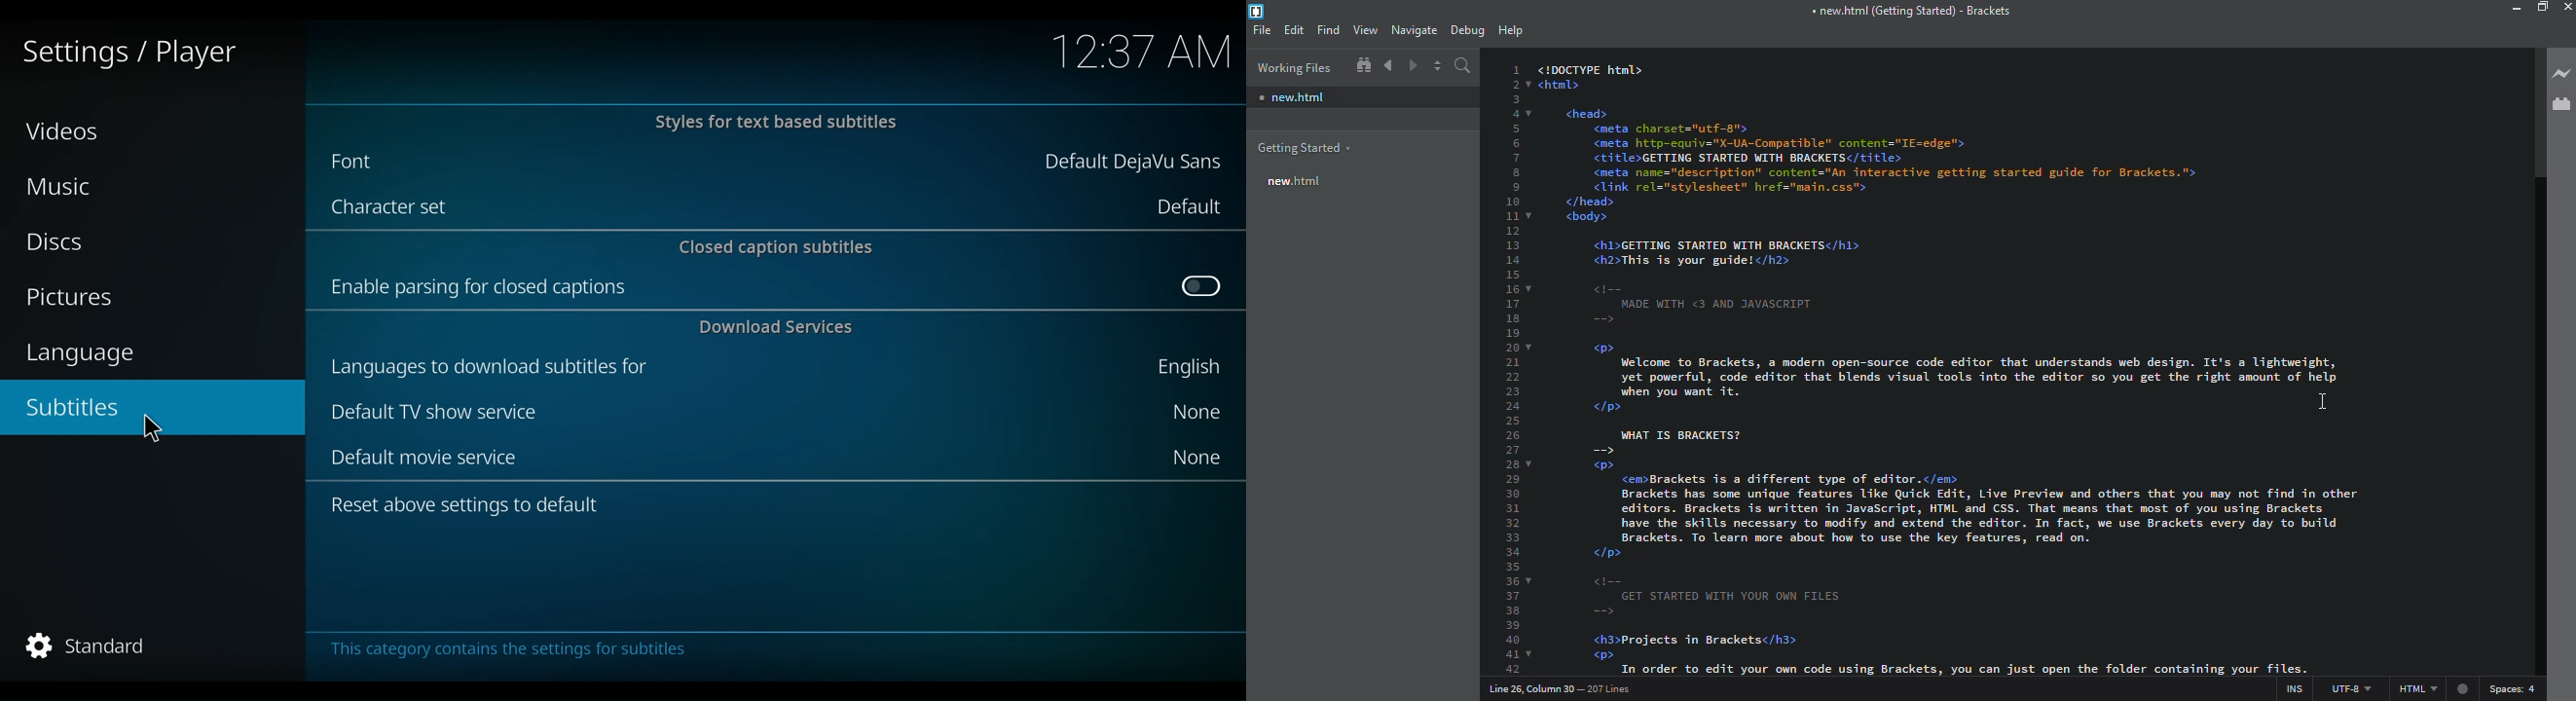  Describe the element at coordinates (1910, 11) in the screenshot. I see `brackets` at that location.